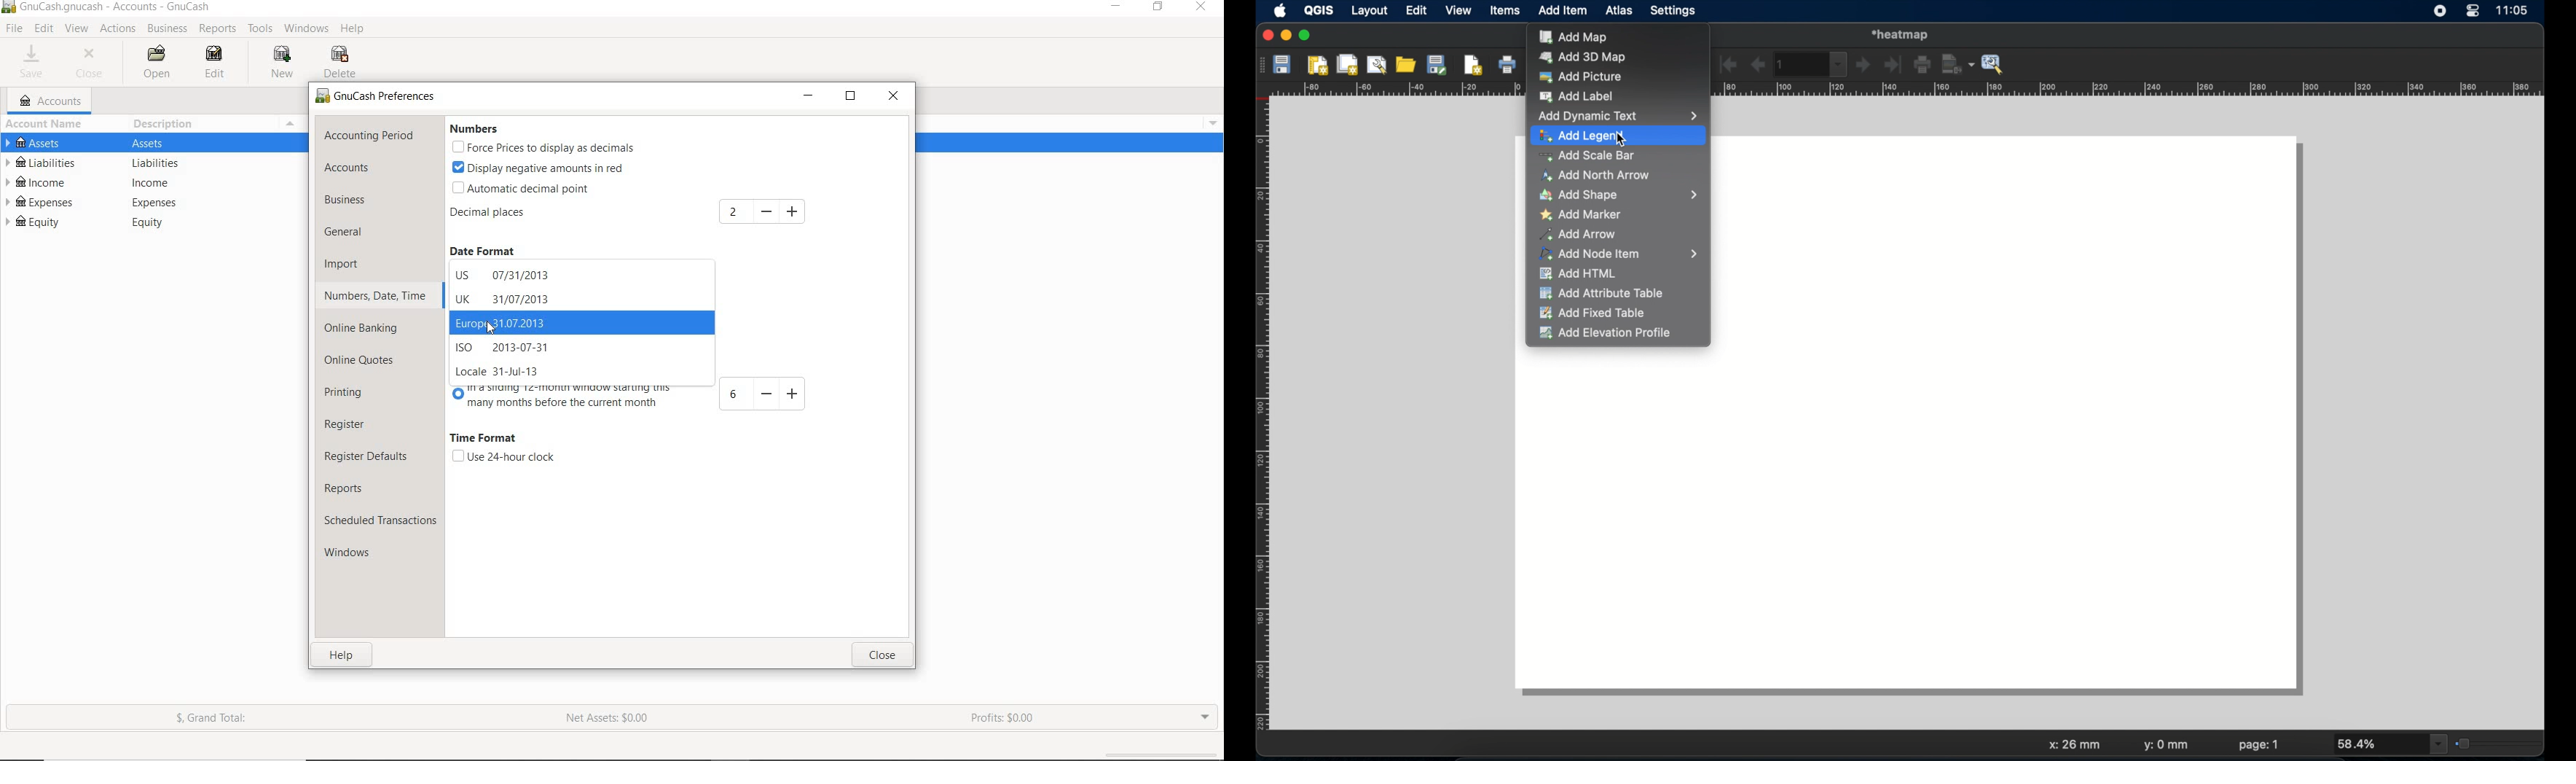 The image size is (2576, 784). I want to click on use 24-hour clock, so click(503, 457).